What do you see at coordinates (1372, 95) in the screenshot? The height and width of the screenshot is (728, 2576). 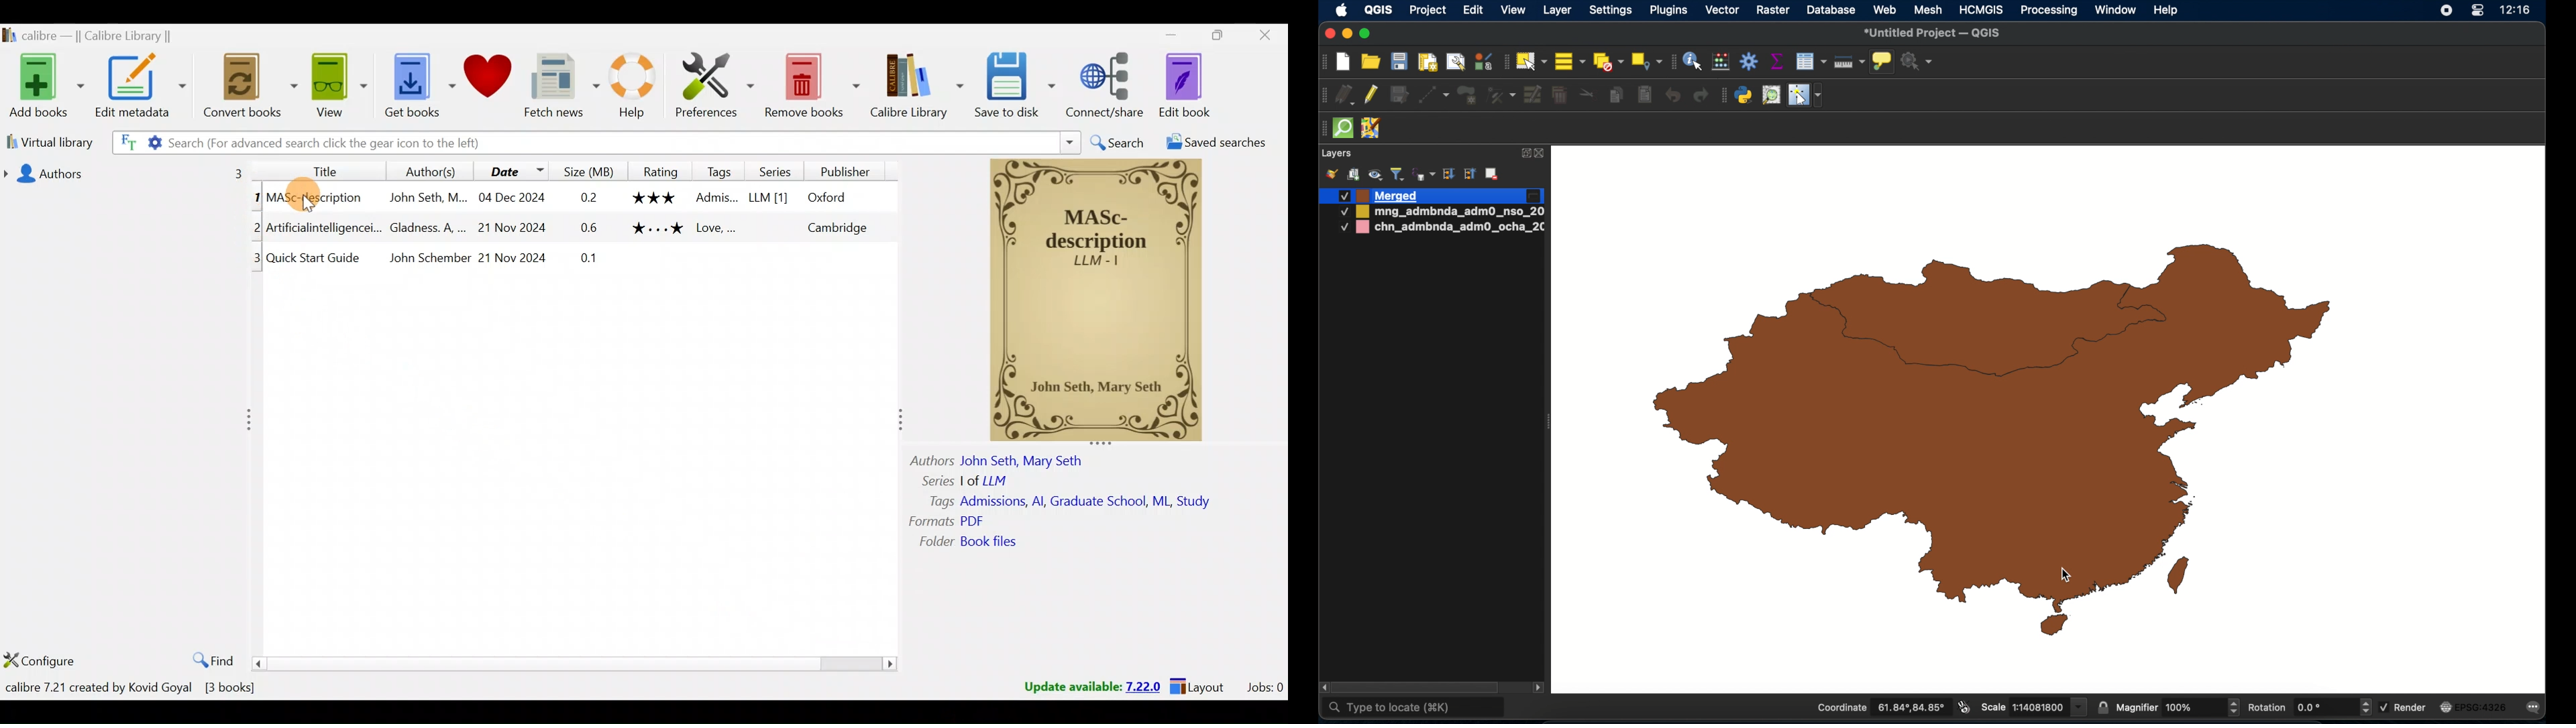 I see `toggle editing` at bounding box center [1372, 95].